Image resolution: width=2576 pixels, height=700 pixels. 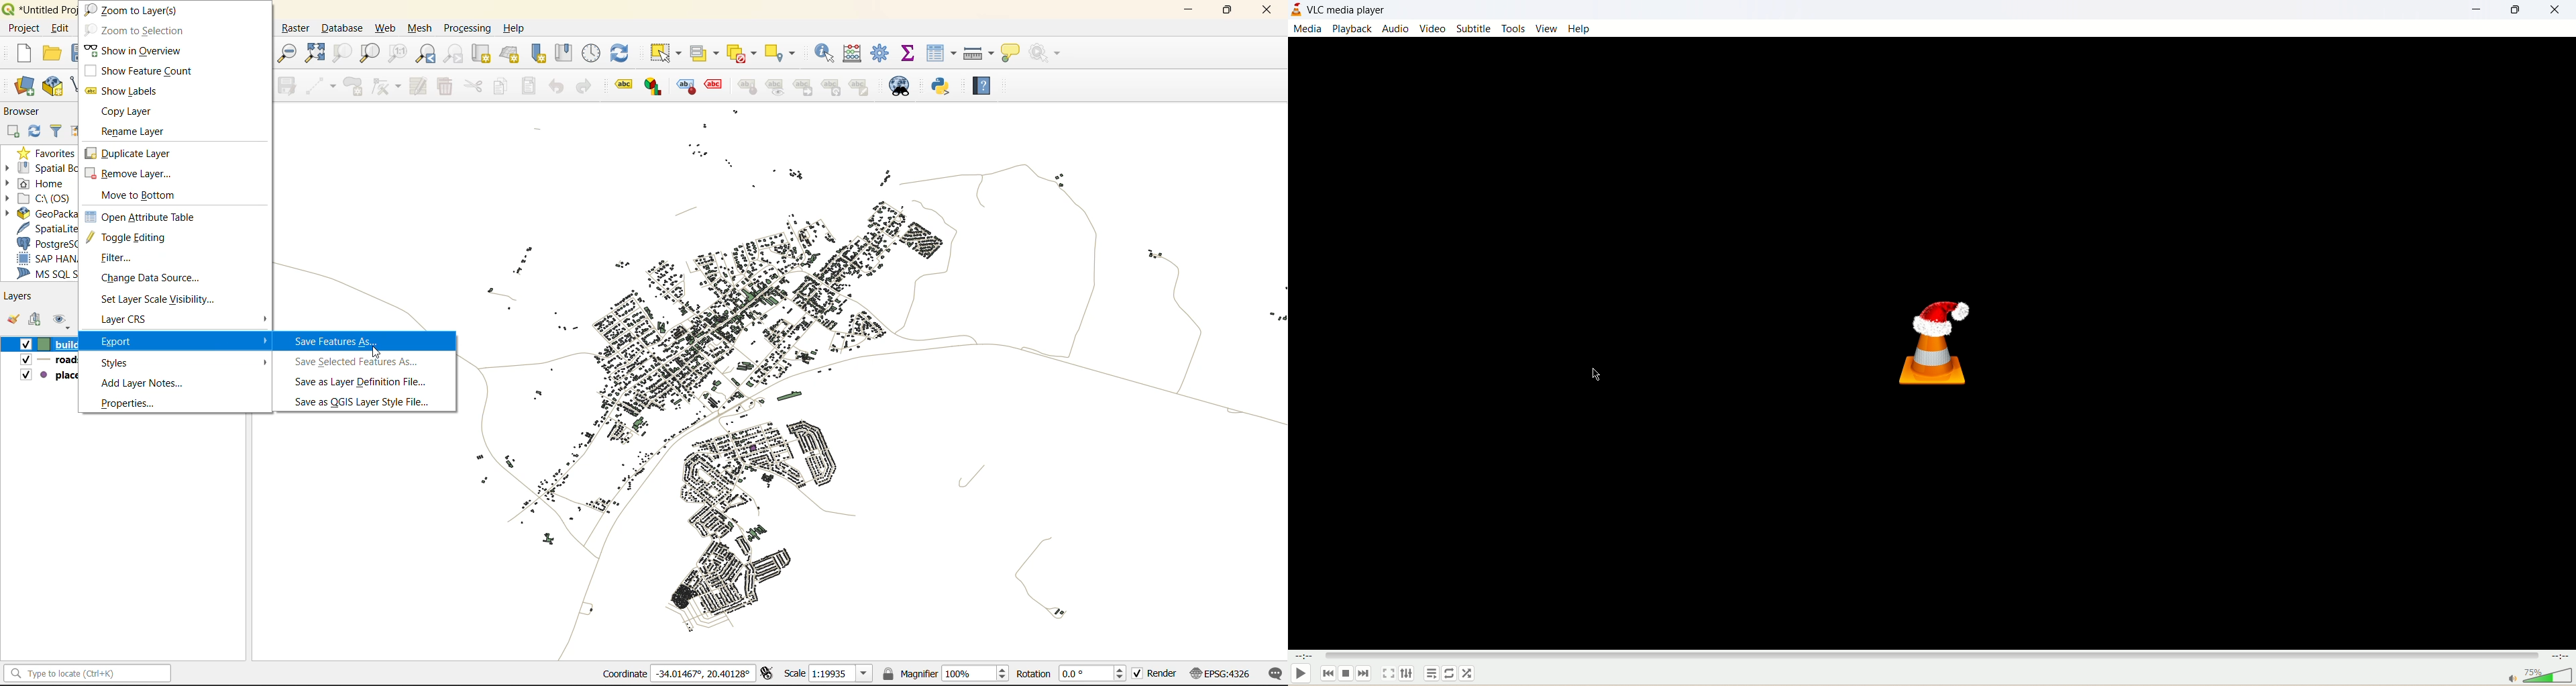 What do you see at coordinates (482, 55) in the screenshot?
I see `new map view` at bounding box center [482, 55].